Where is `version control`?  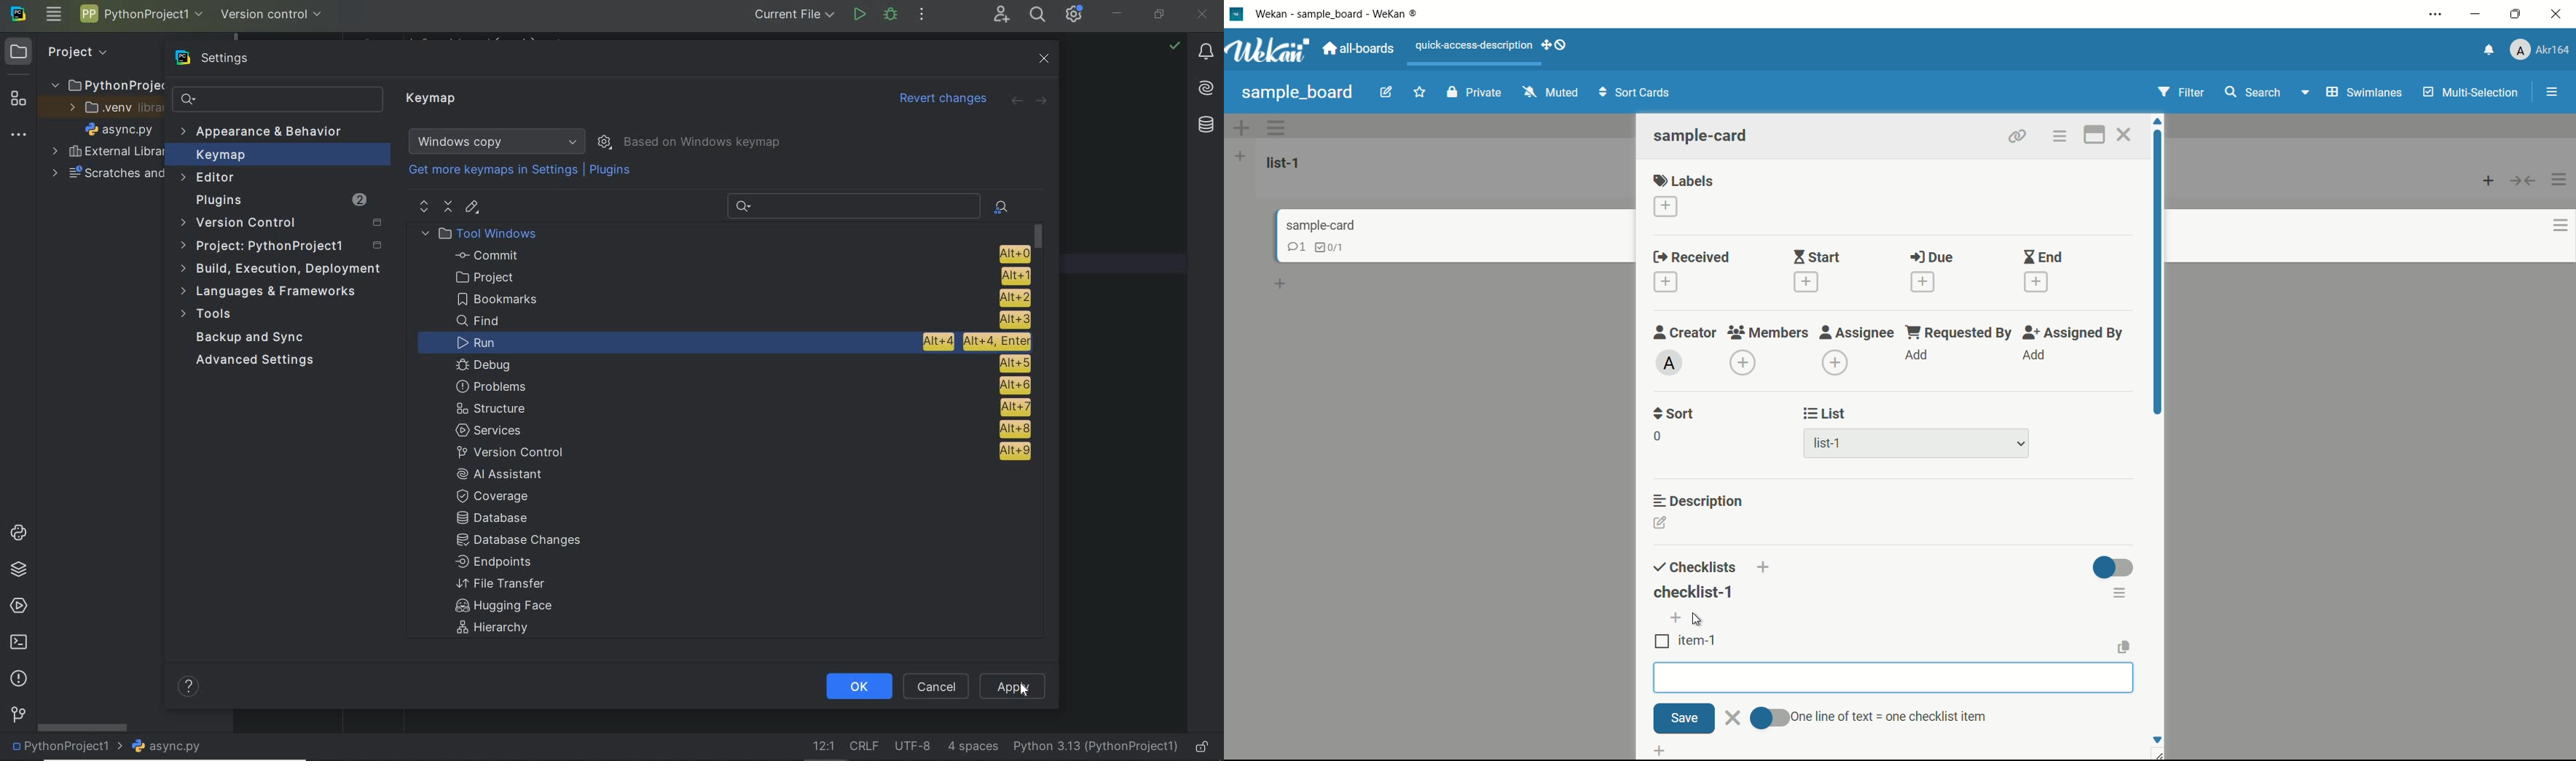
version control is located at coordinates (739, 452).